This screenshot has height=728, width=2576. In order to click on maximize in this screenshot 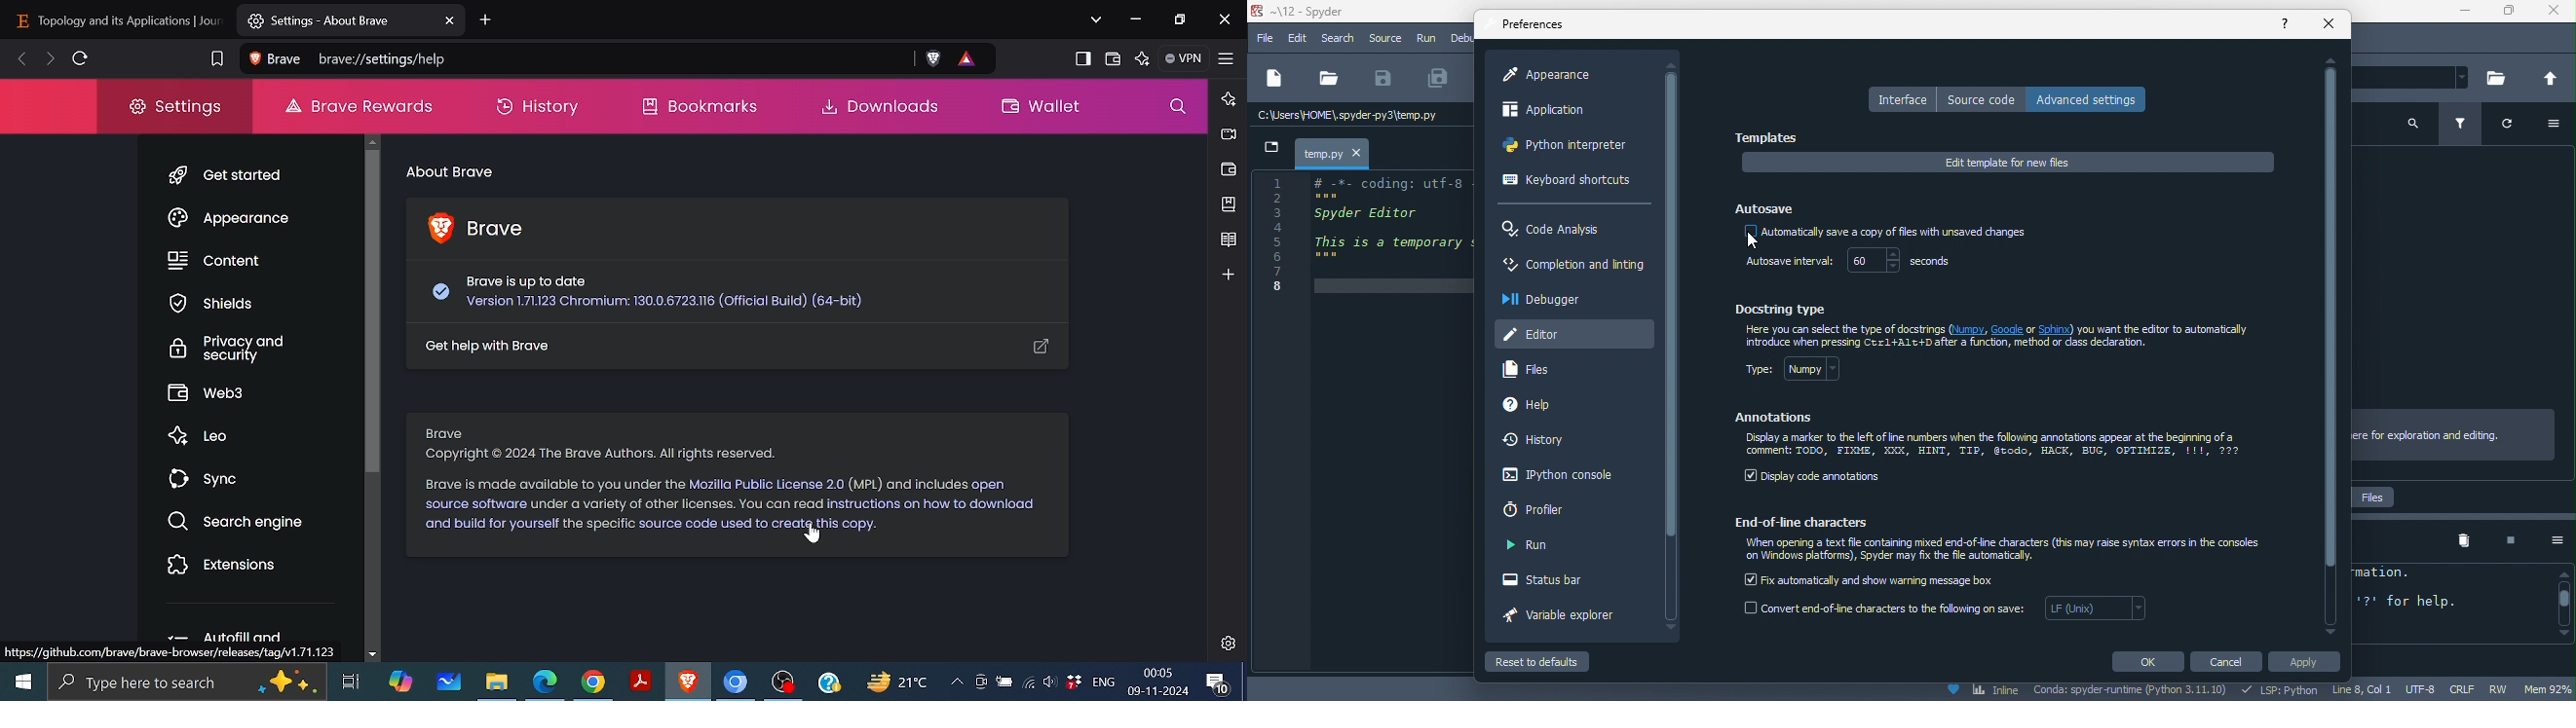, I will do `click(2507, 14)`.